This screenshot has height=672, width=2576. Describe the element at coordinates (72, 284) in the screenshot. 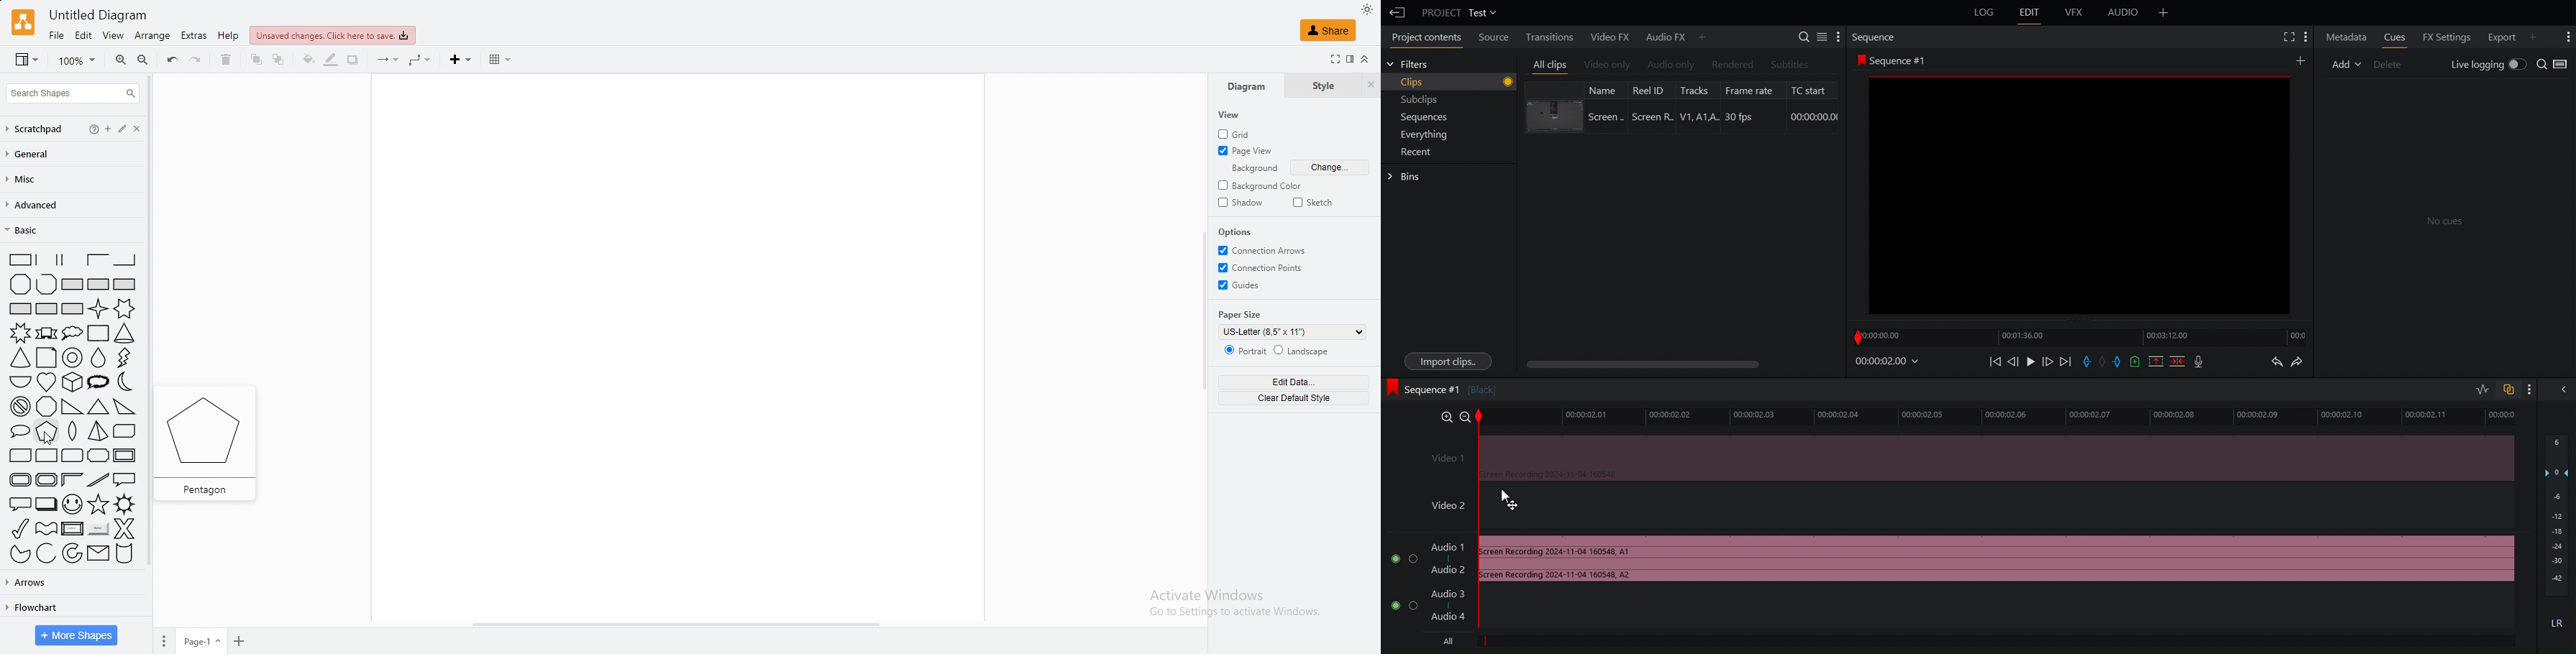

I see `rectangle with diagonal fill ` at that location.